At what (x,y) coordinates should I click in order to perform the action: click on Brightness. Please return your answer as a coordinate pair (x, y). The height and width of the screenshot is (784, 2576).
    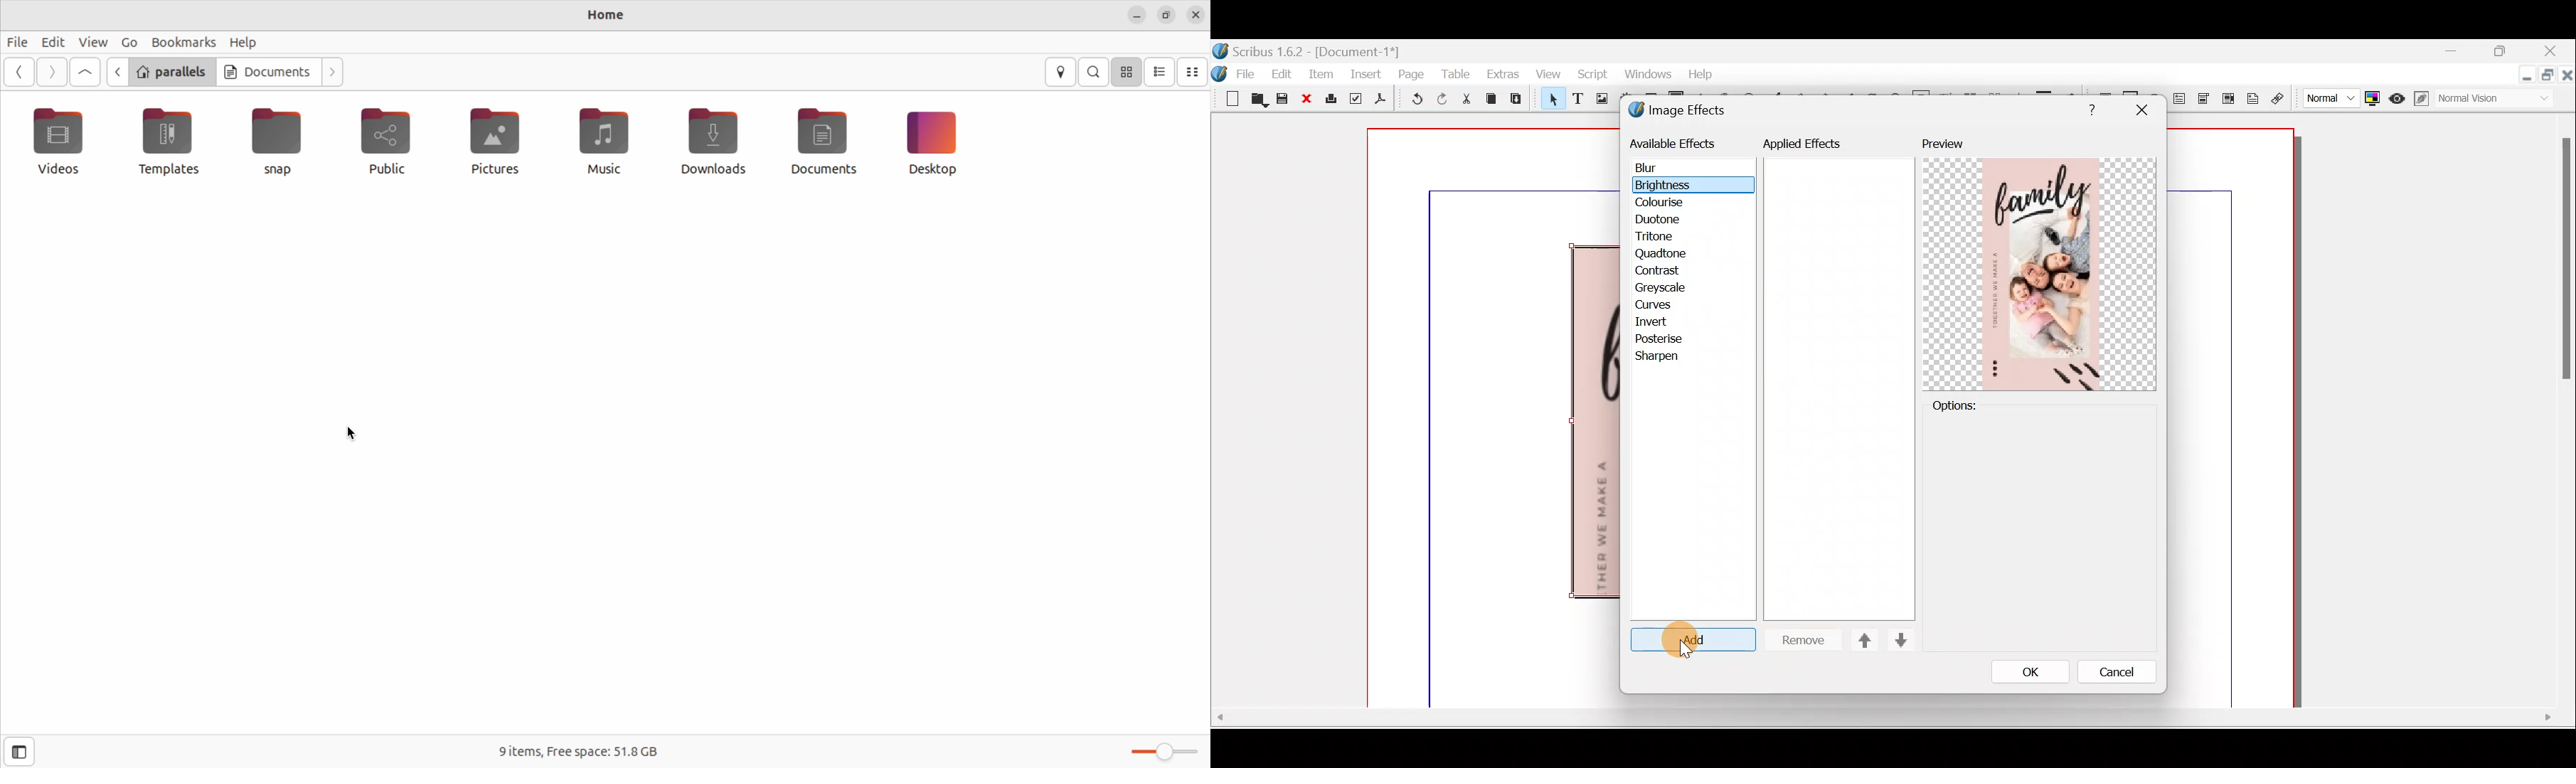
    Looking at the image, I should click on (1681, 184).